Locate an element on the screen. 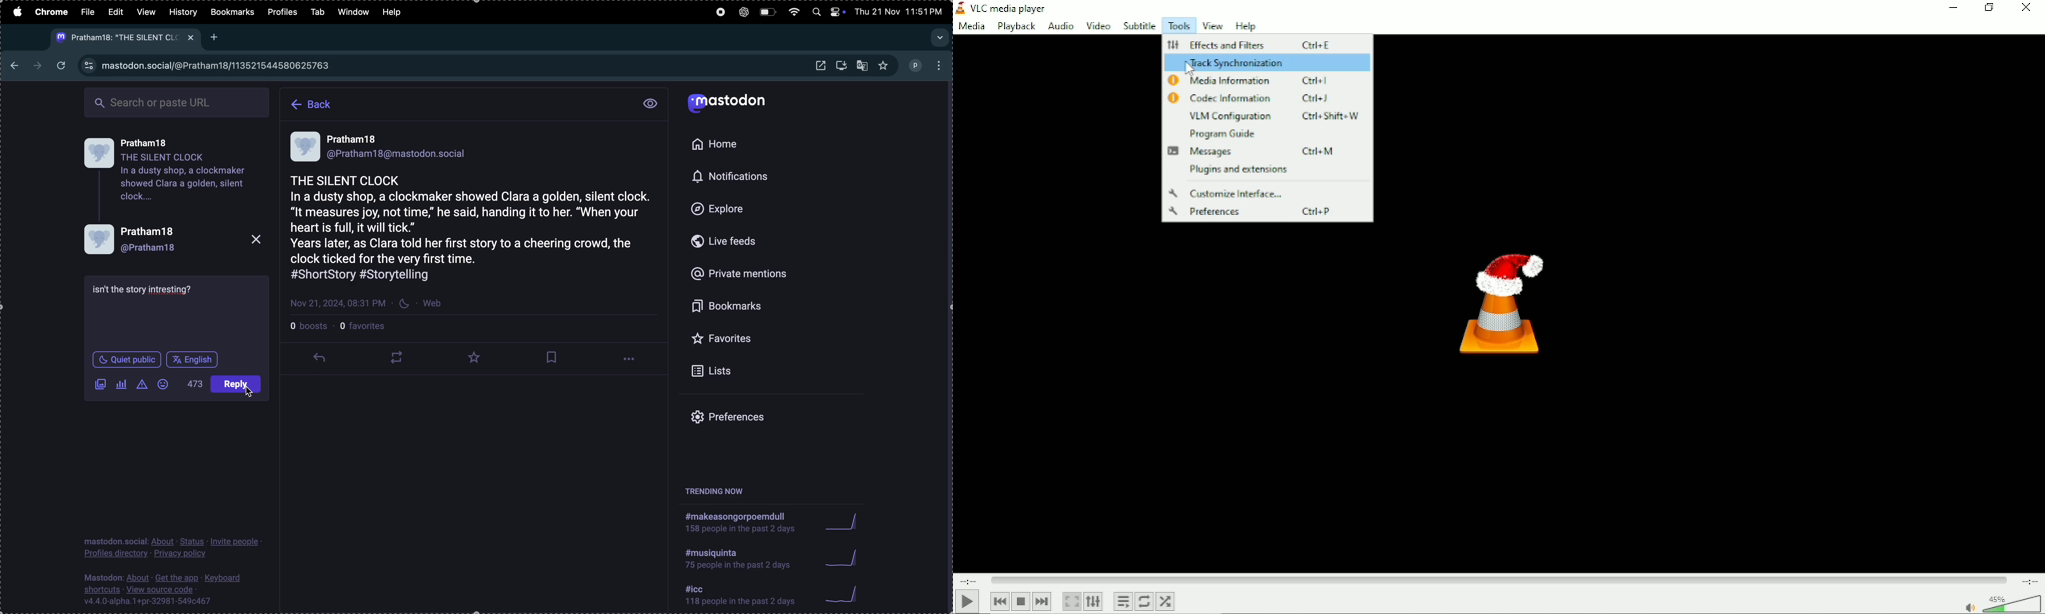 The image size is (2072, 616). pole is located at coordinates (122, 383).